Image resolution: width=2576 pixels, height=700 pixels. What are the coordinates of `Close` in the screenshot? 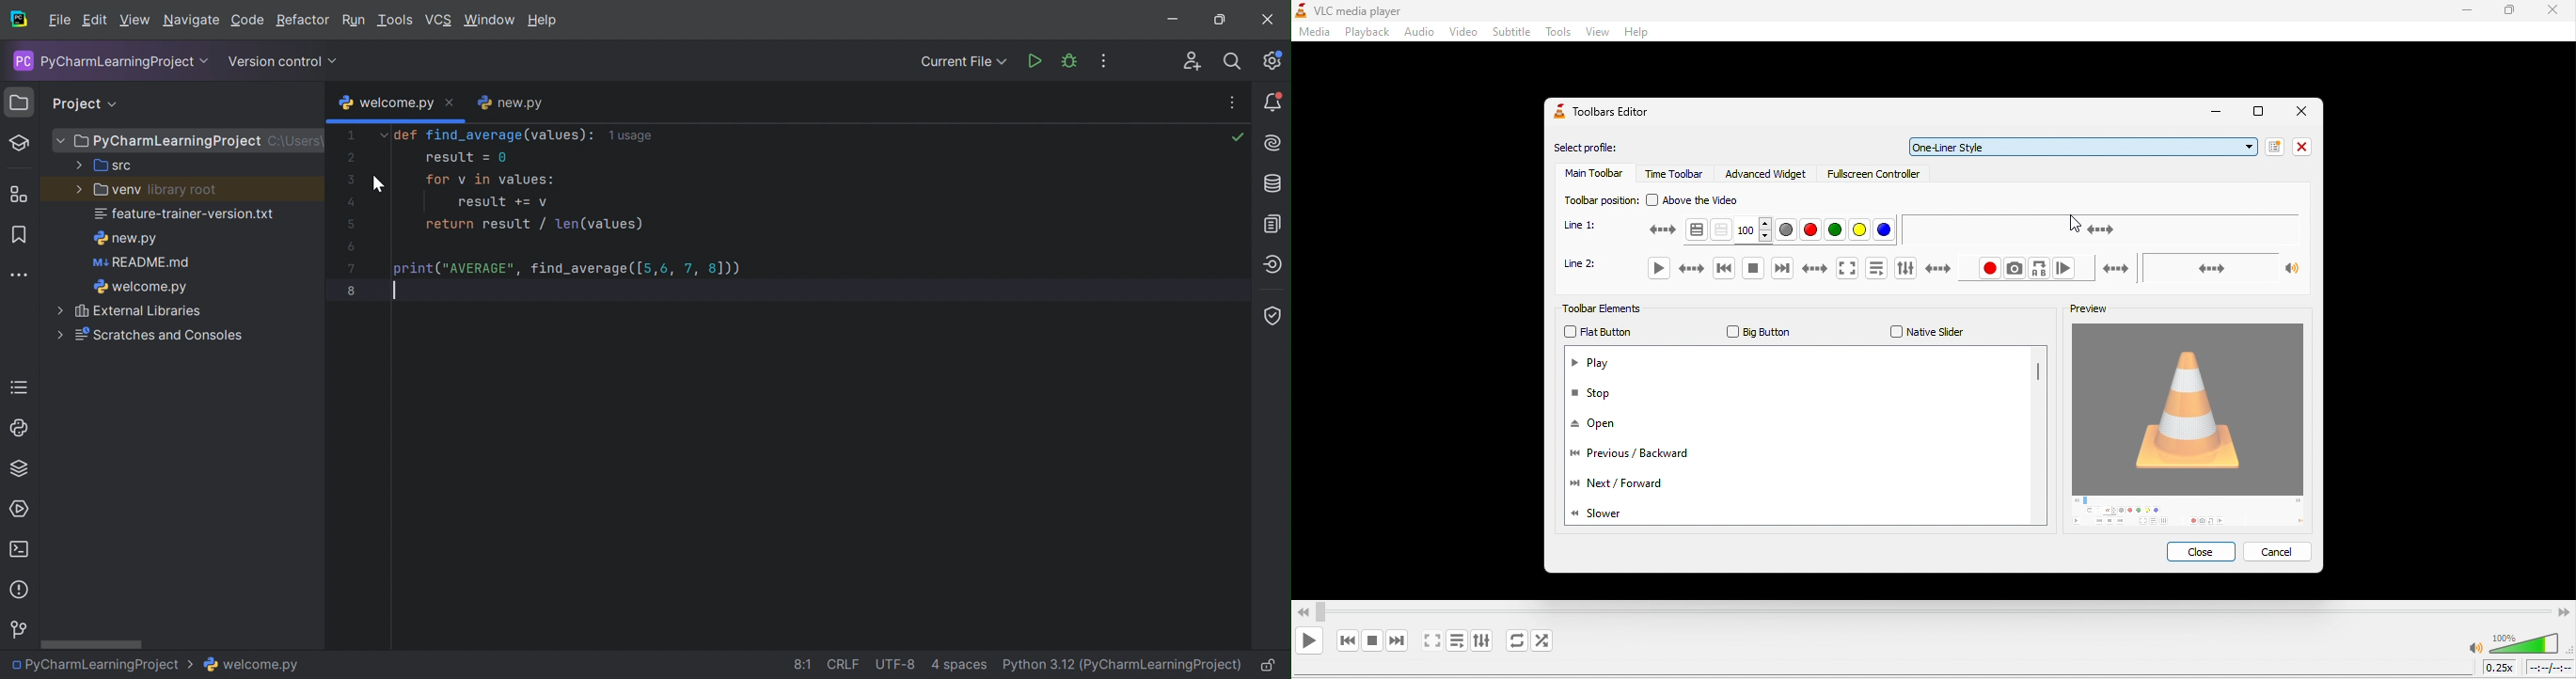 It's located at (1270, 20).